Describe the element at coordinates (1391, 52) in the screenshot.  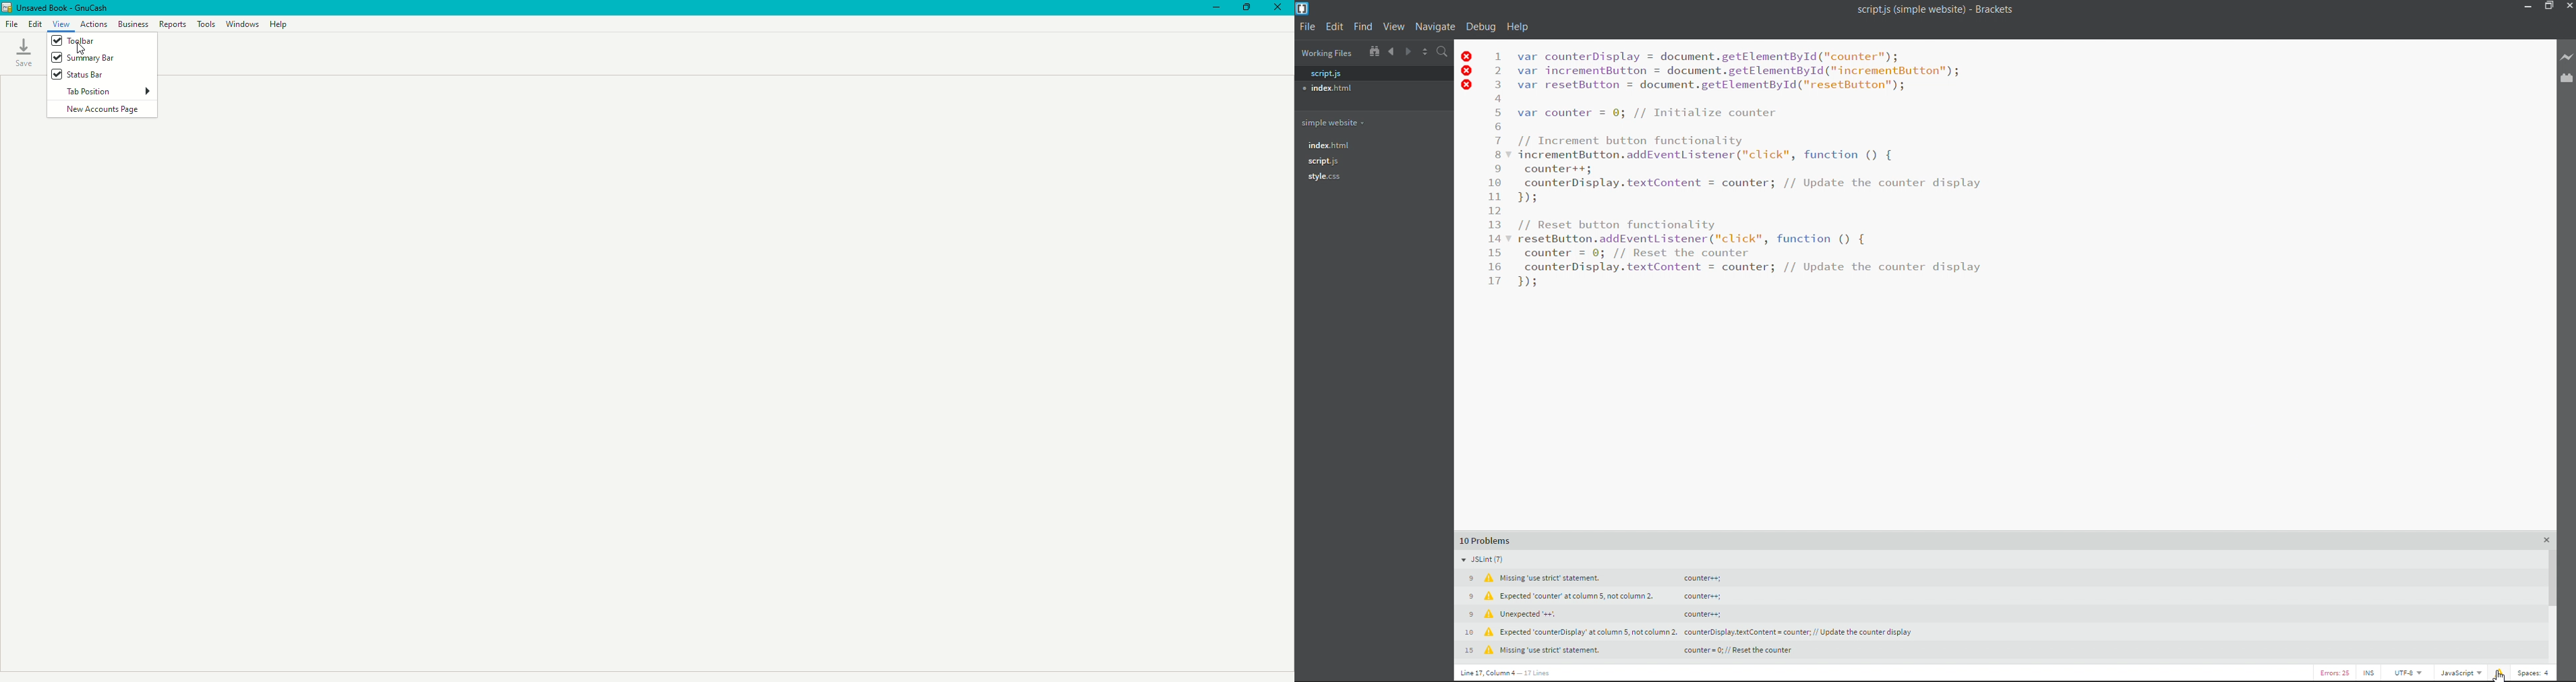
I see `navigate backward` at that location.